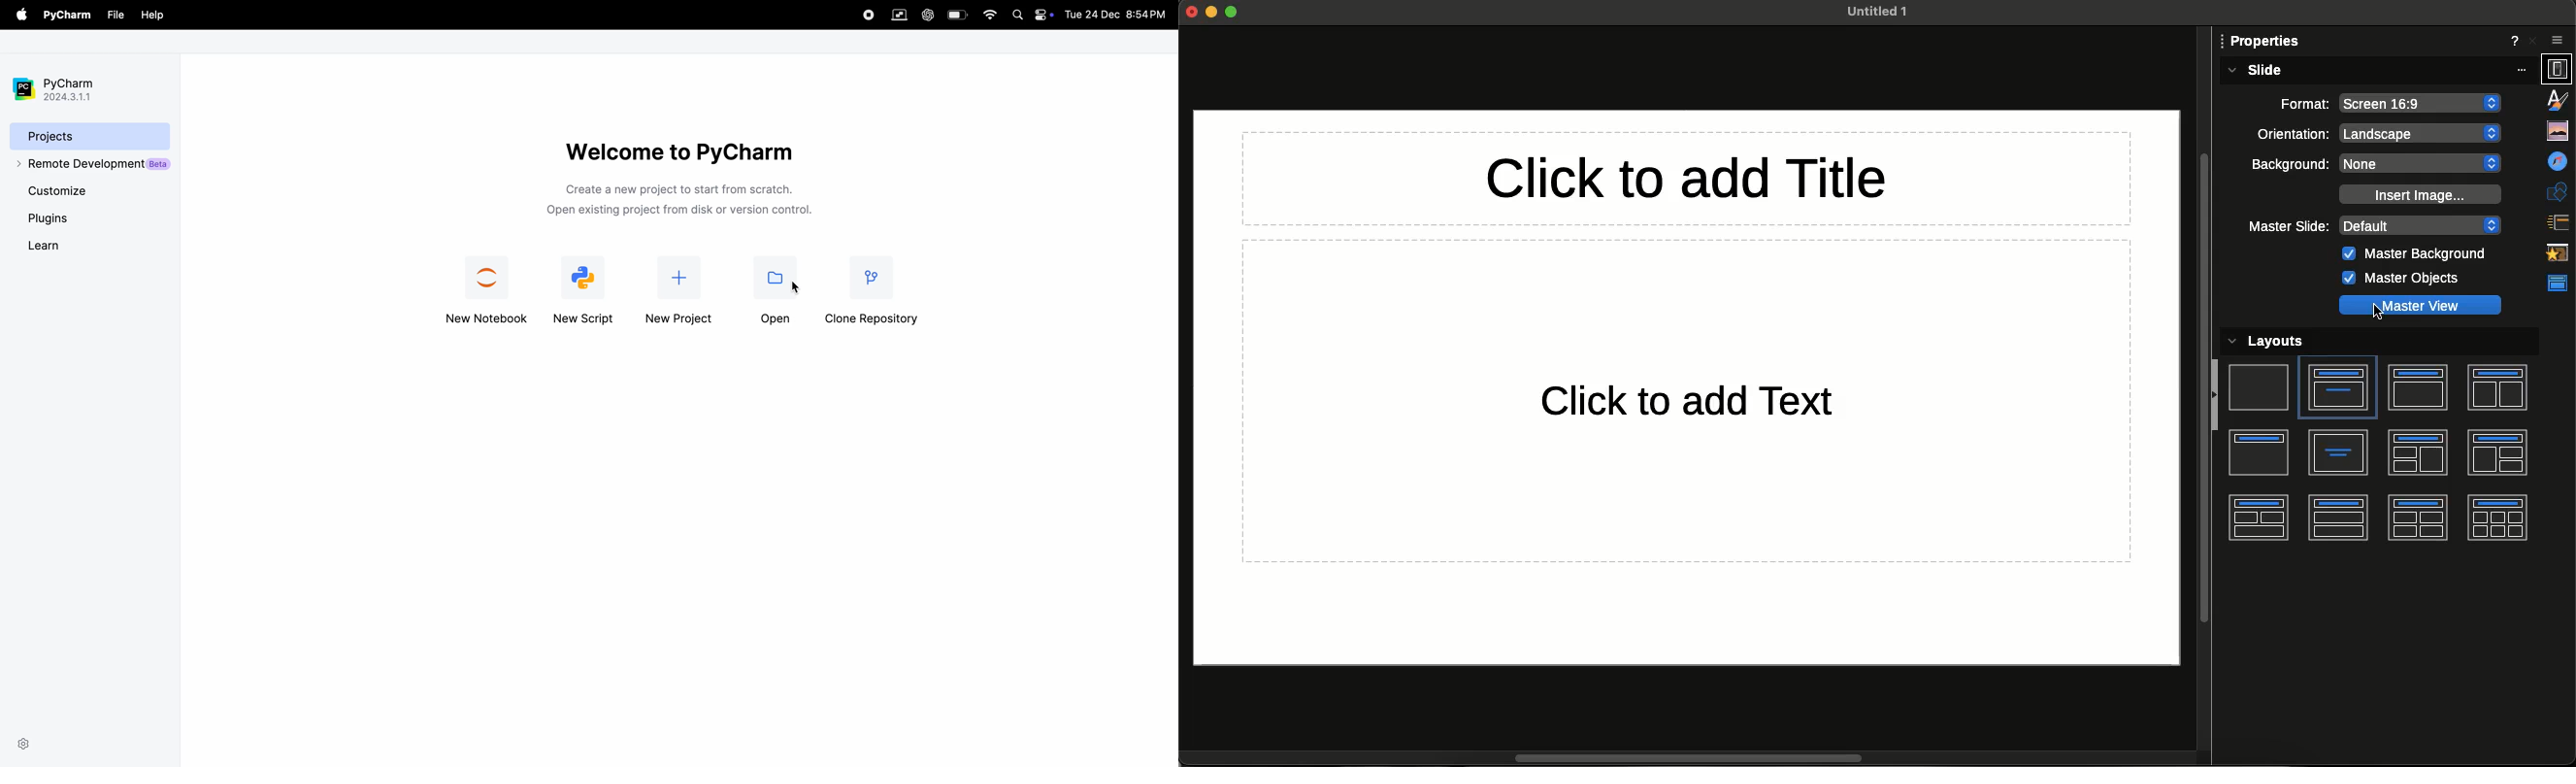  What do you see at coordinates (2534, 42) in the screenshot?
I see `Close` at bounding box center [2534, 42].